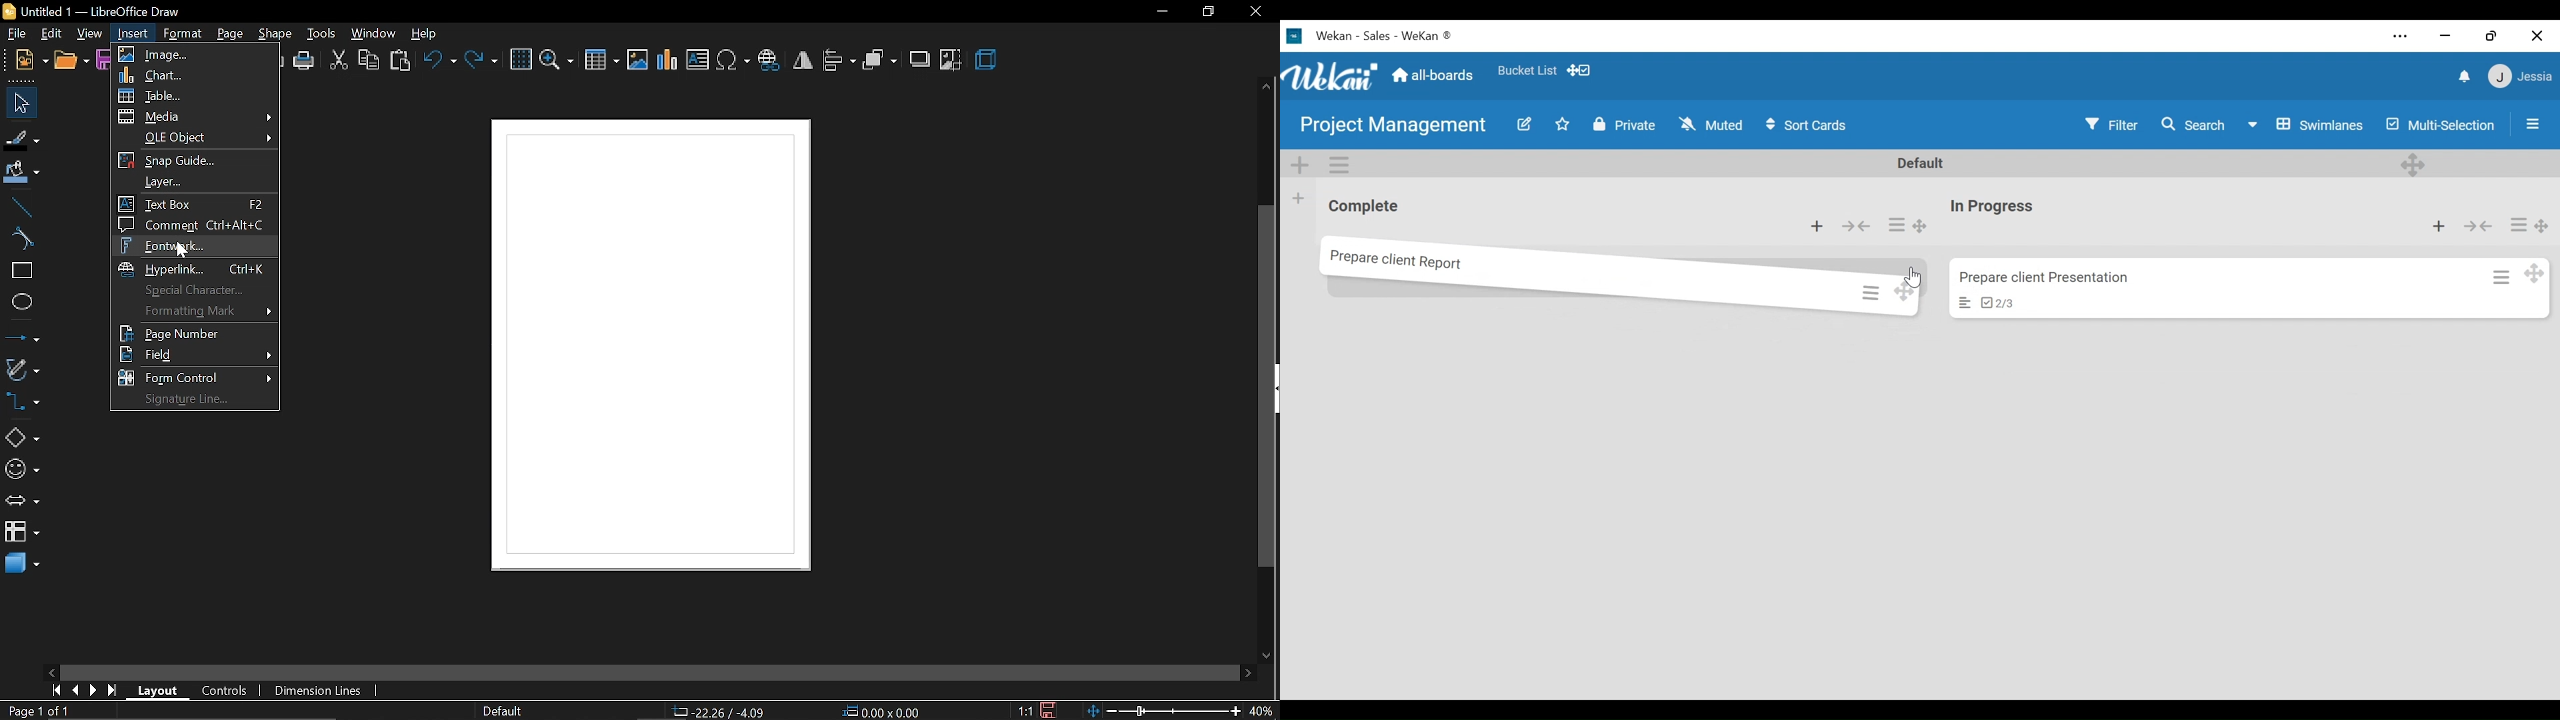 This screenshot has height=728, width=2576. I want to click on edit, so click(54, 32).